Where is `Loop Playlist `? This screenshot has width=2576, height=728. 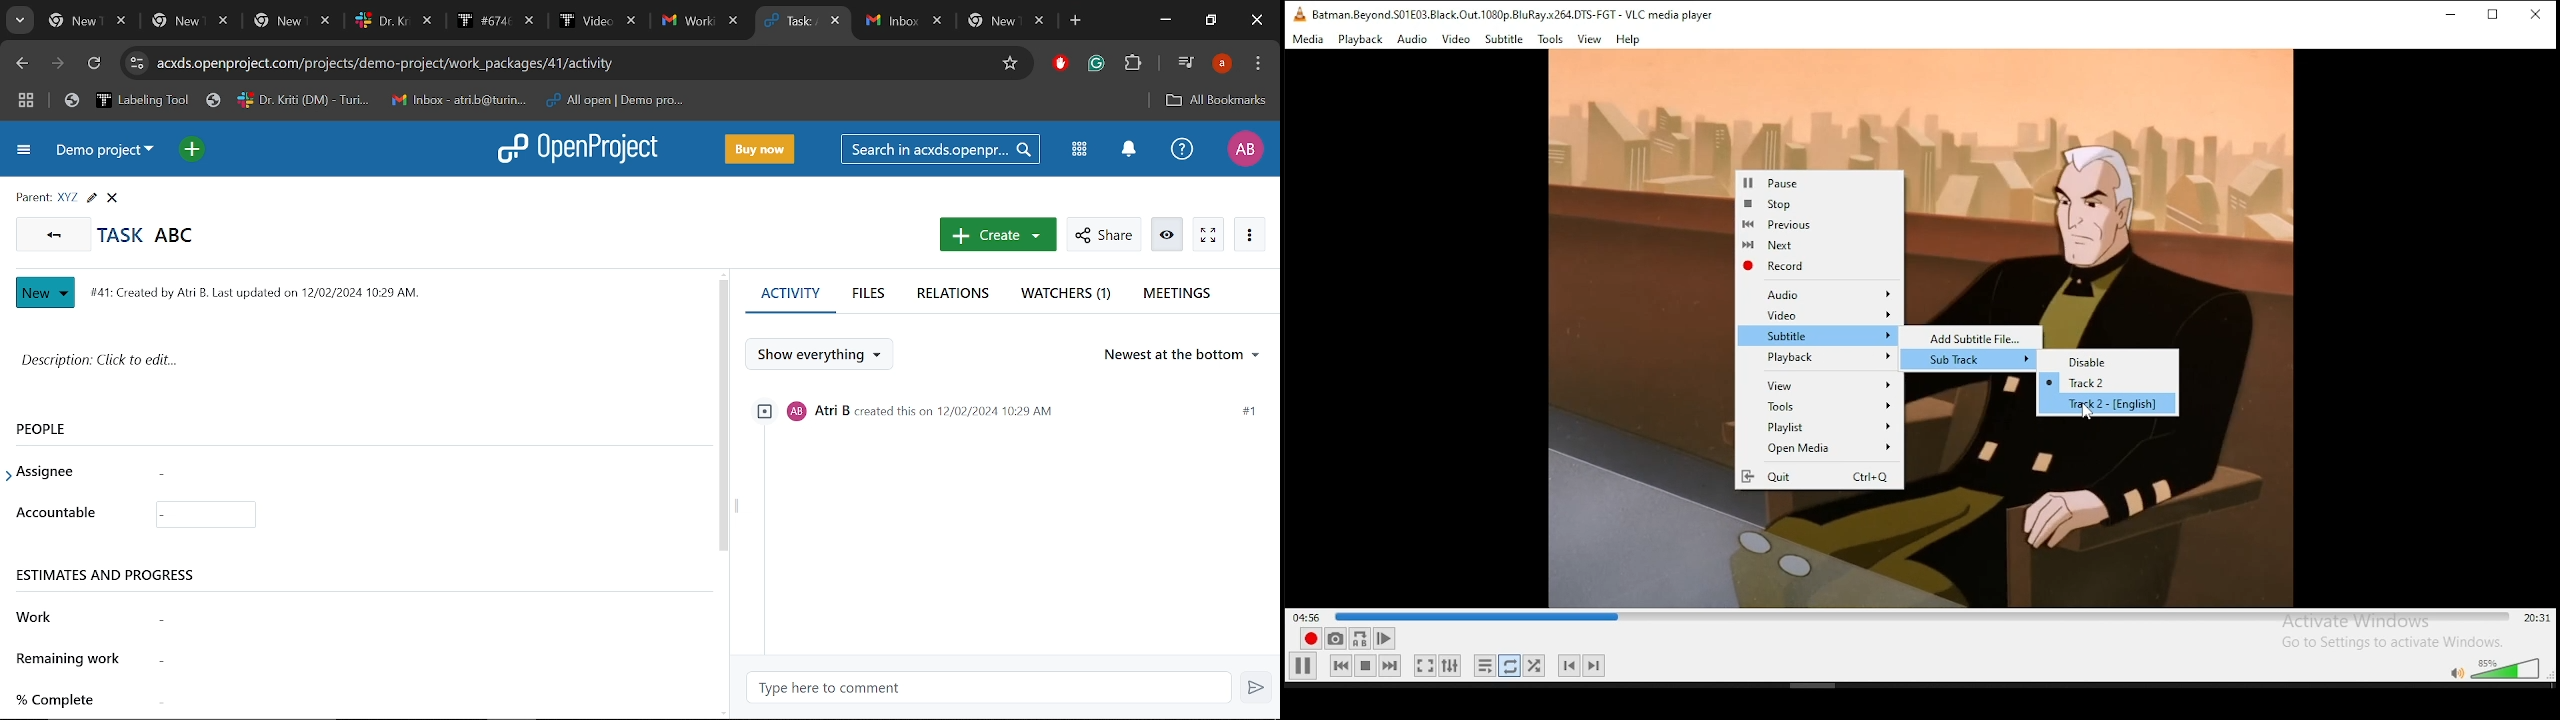
Loop Playlist  is located at coordinates (1486, 668).